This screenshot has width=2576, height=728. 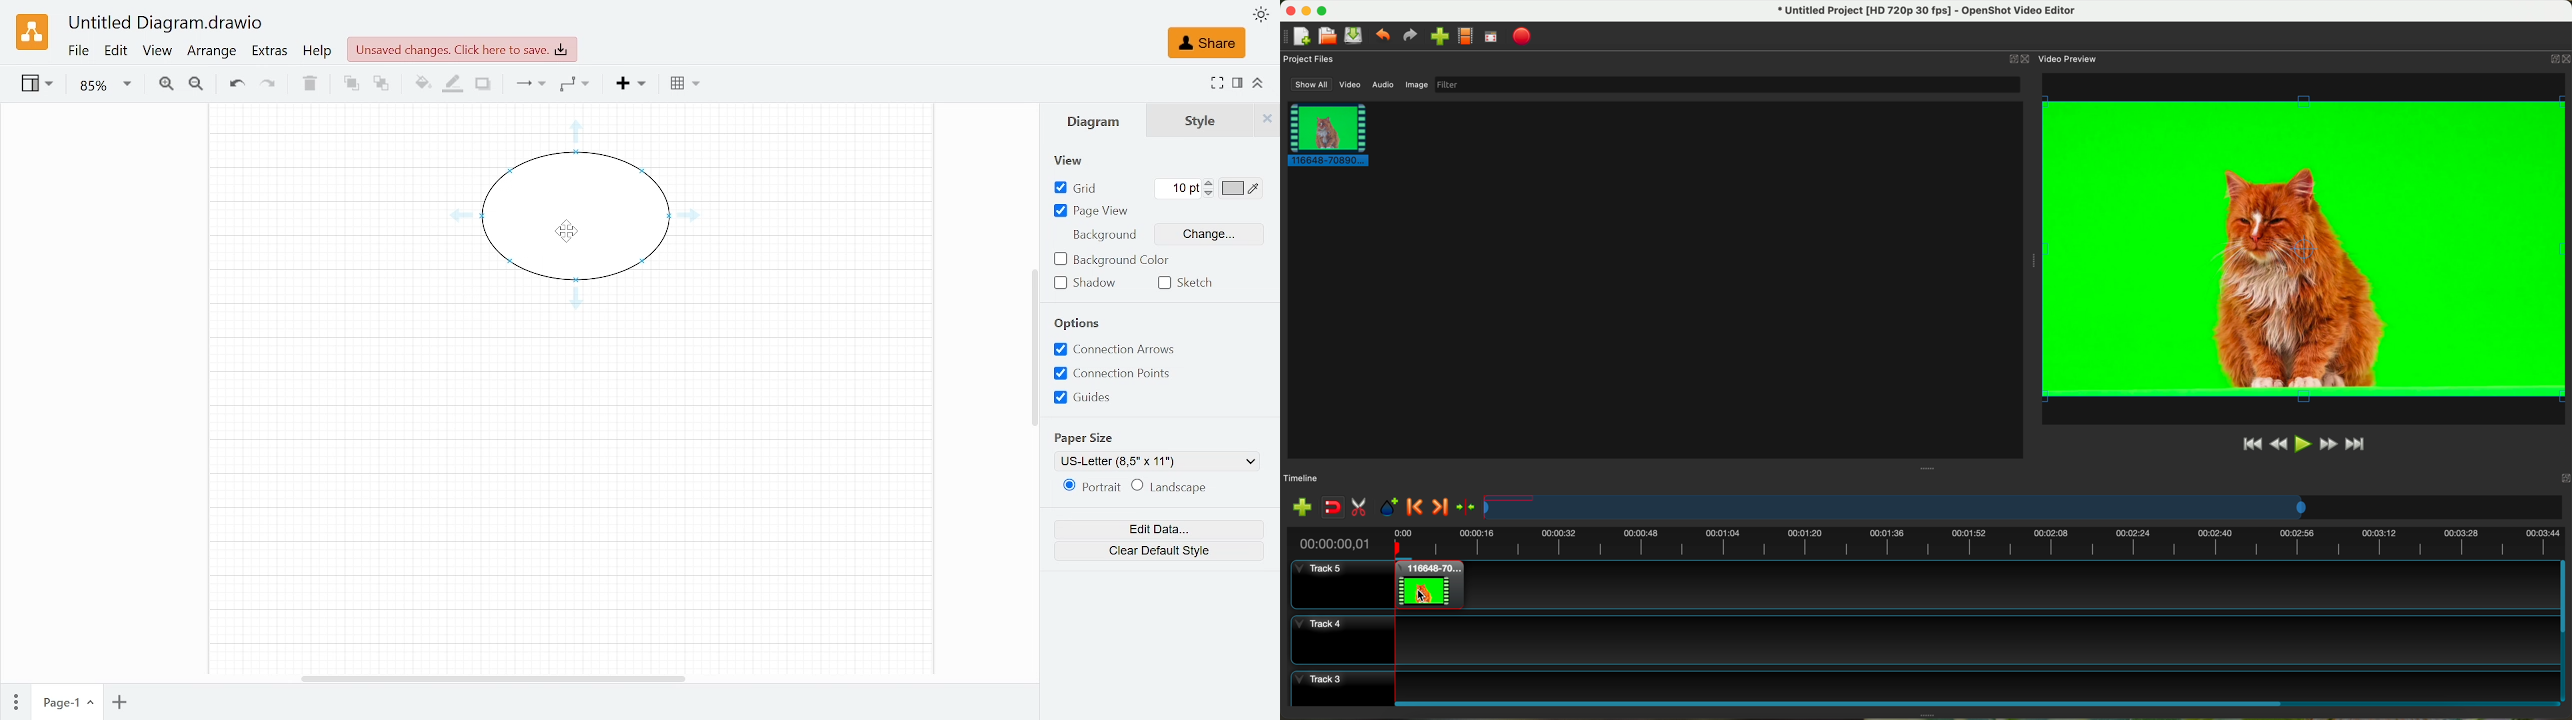 What do you see at coordinates (2024, 507) in the screenshot?
I see `timeline` at bounding box center [2024, 507].